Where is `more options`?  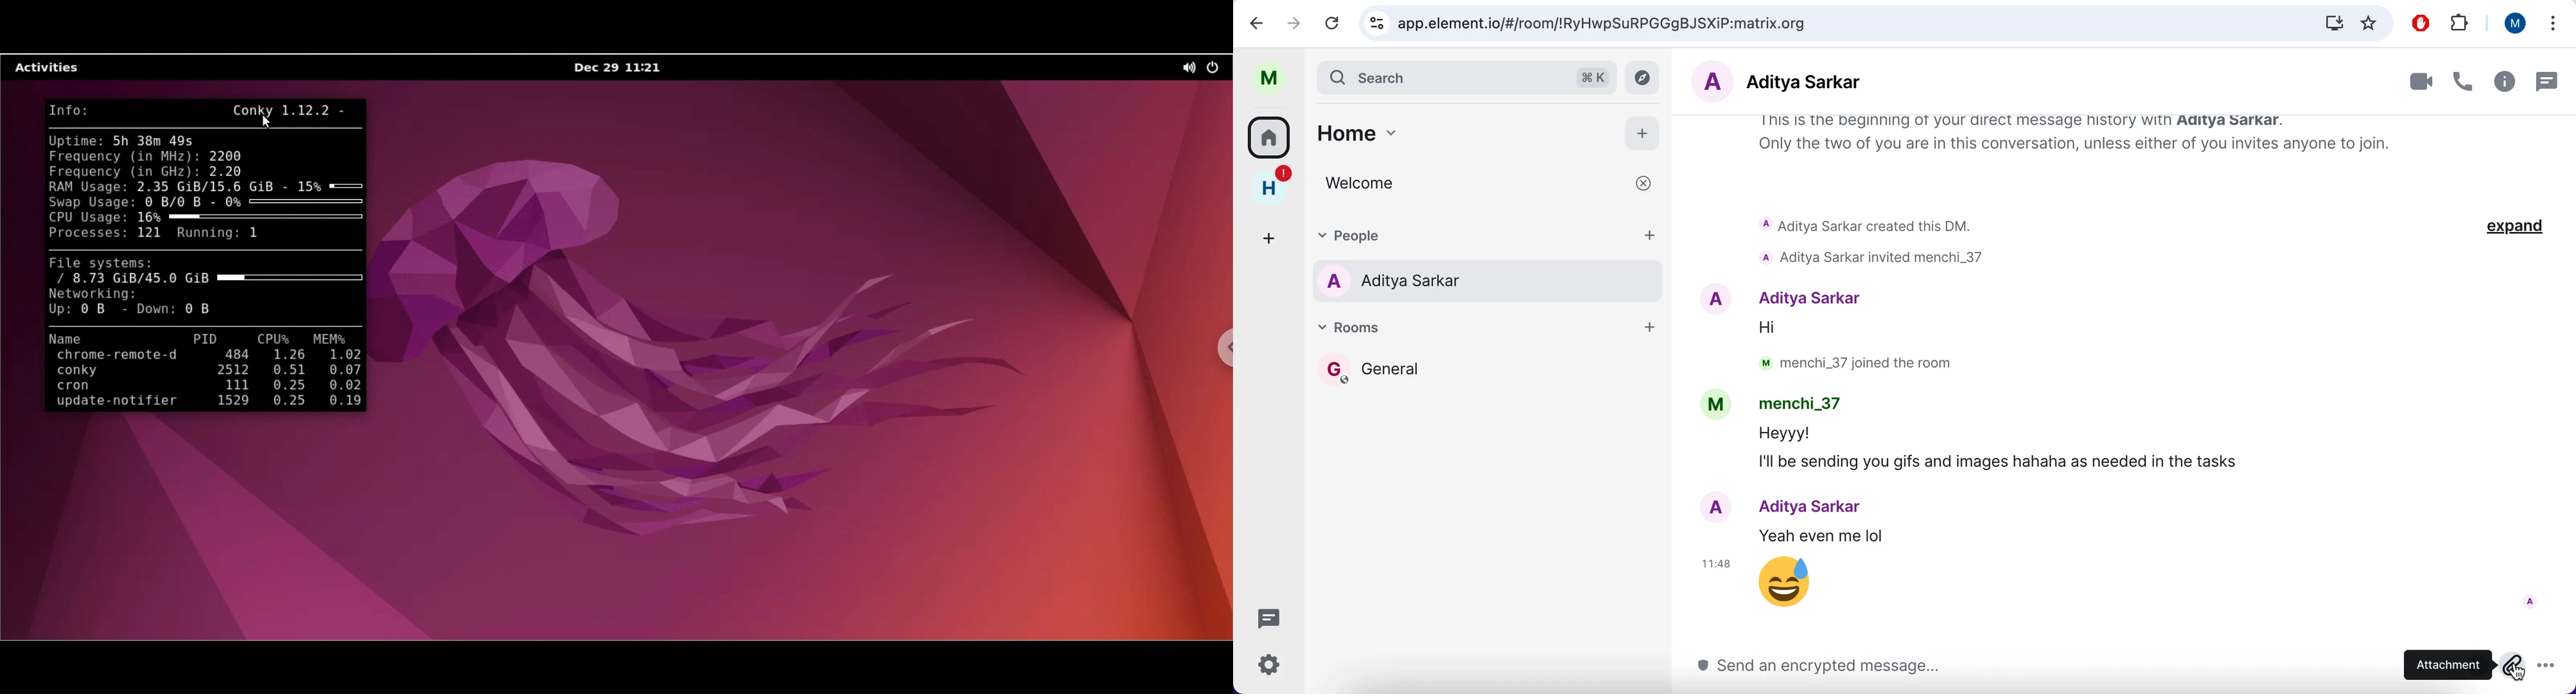 more options is located at coordinates (2554, 666).